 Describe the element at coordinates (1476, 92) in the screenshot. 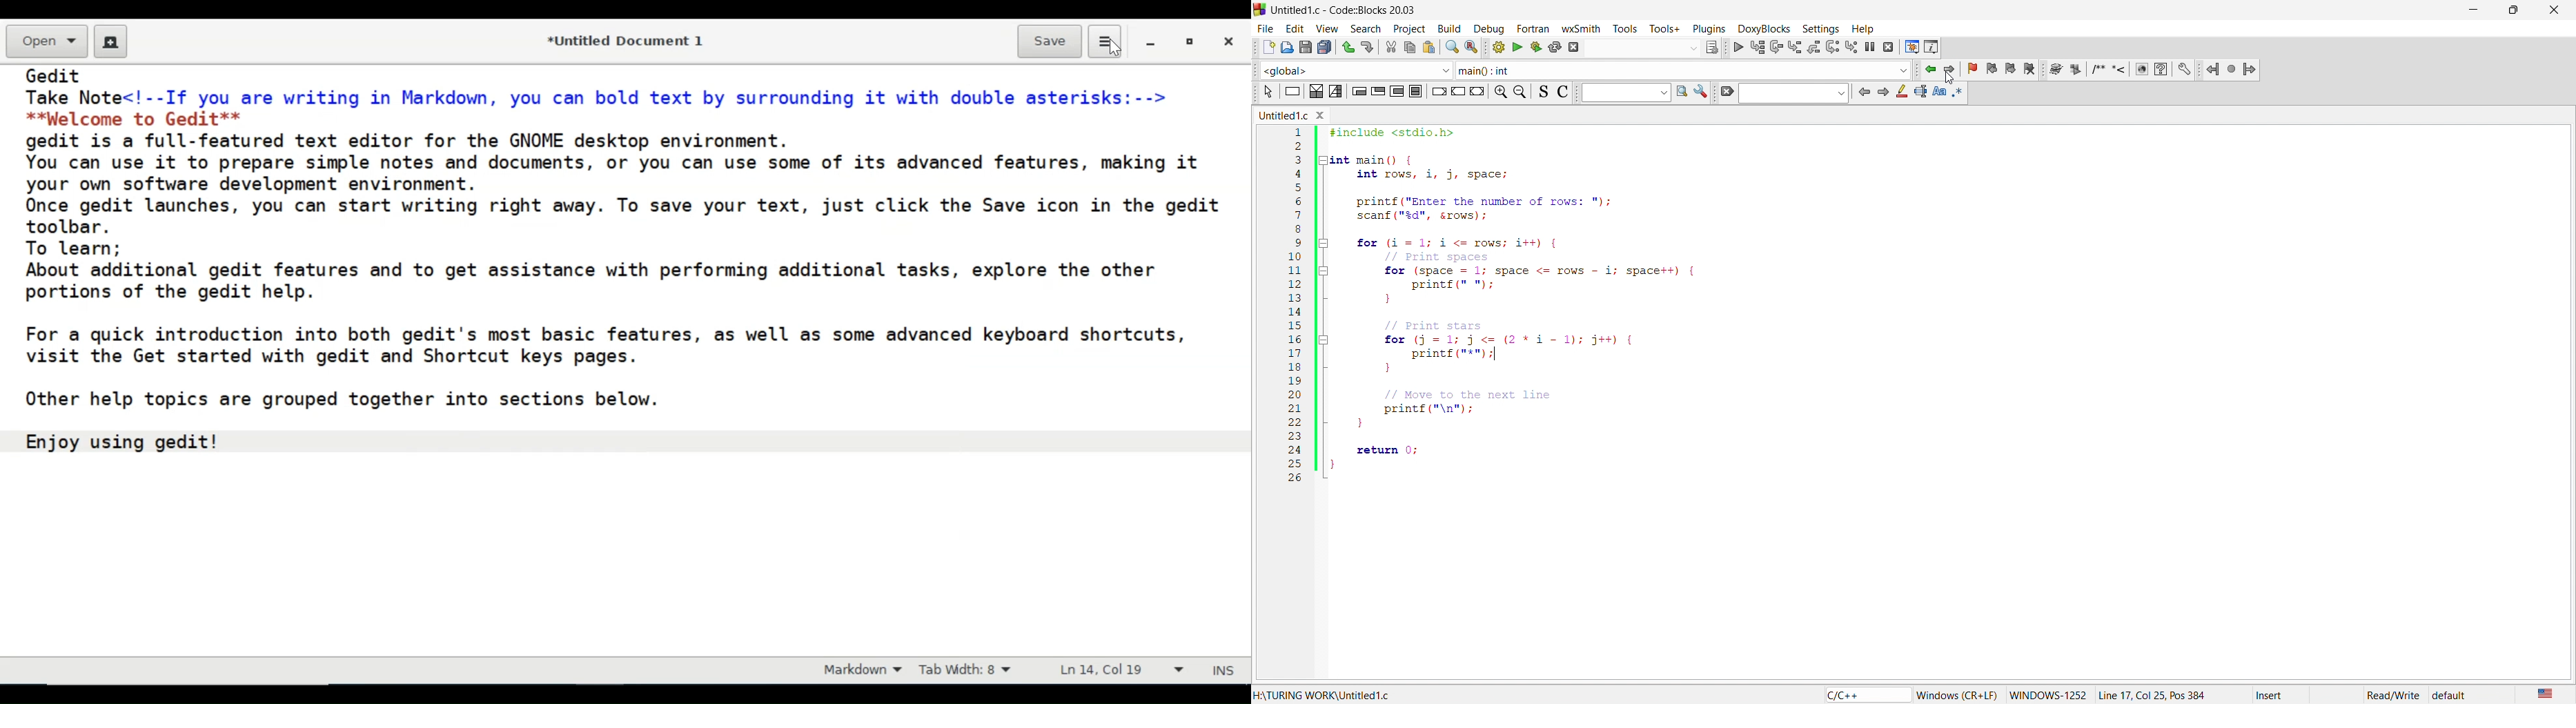

I see `icon` at that location.